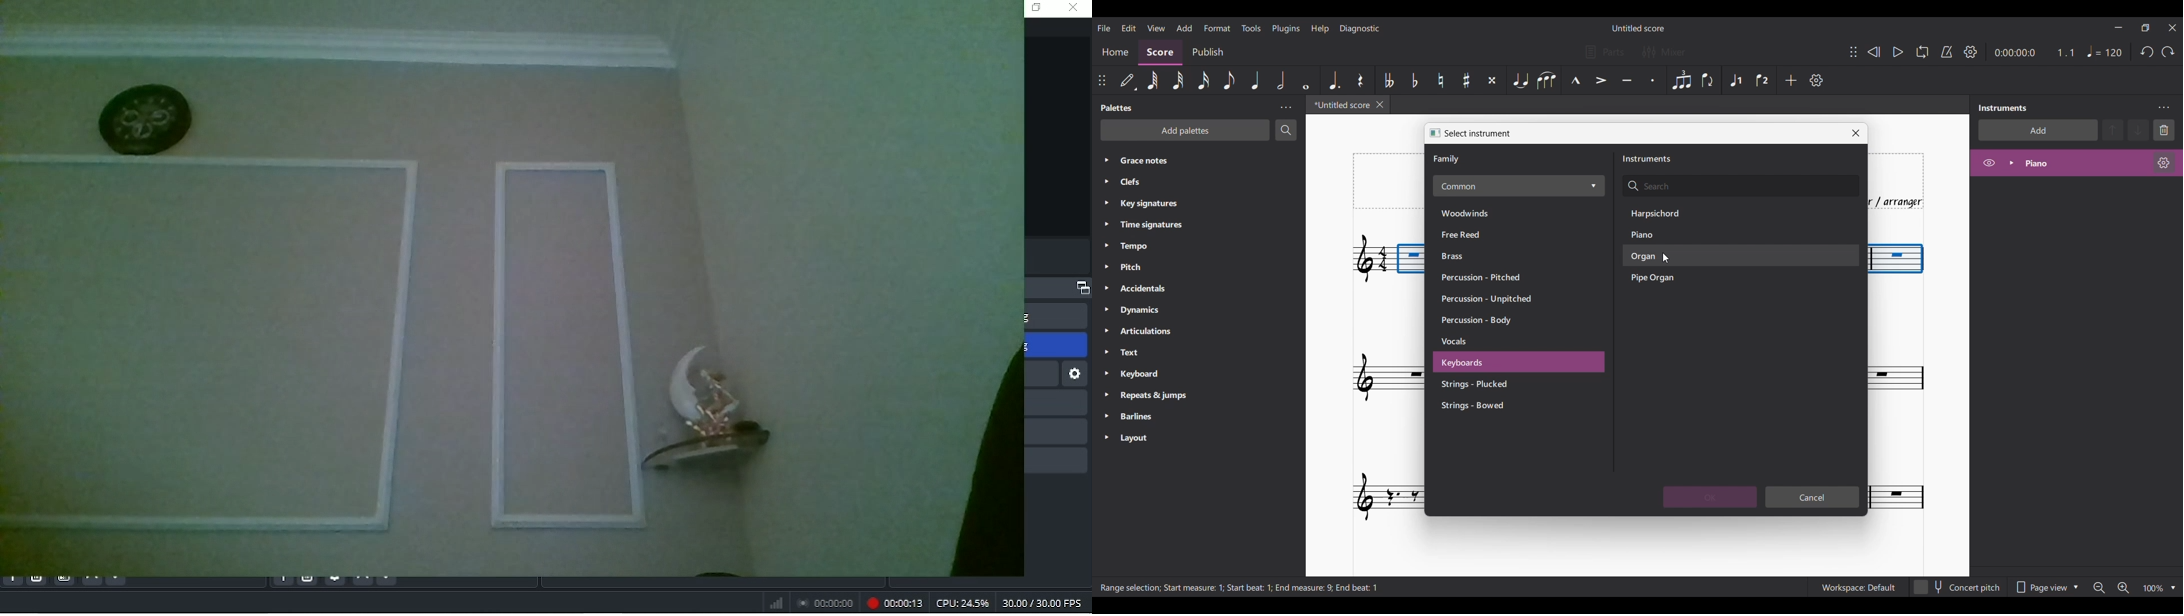 The image size is (2184, 616). Describe the element at coordinates (1666, 257) in the screenshot. I see `Organ` at that location.